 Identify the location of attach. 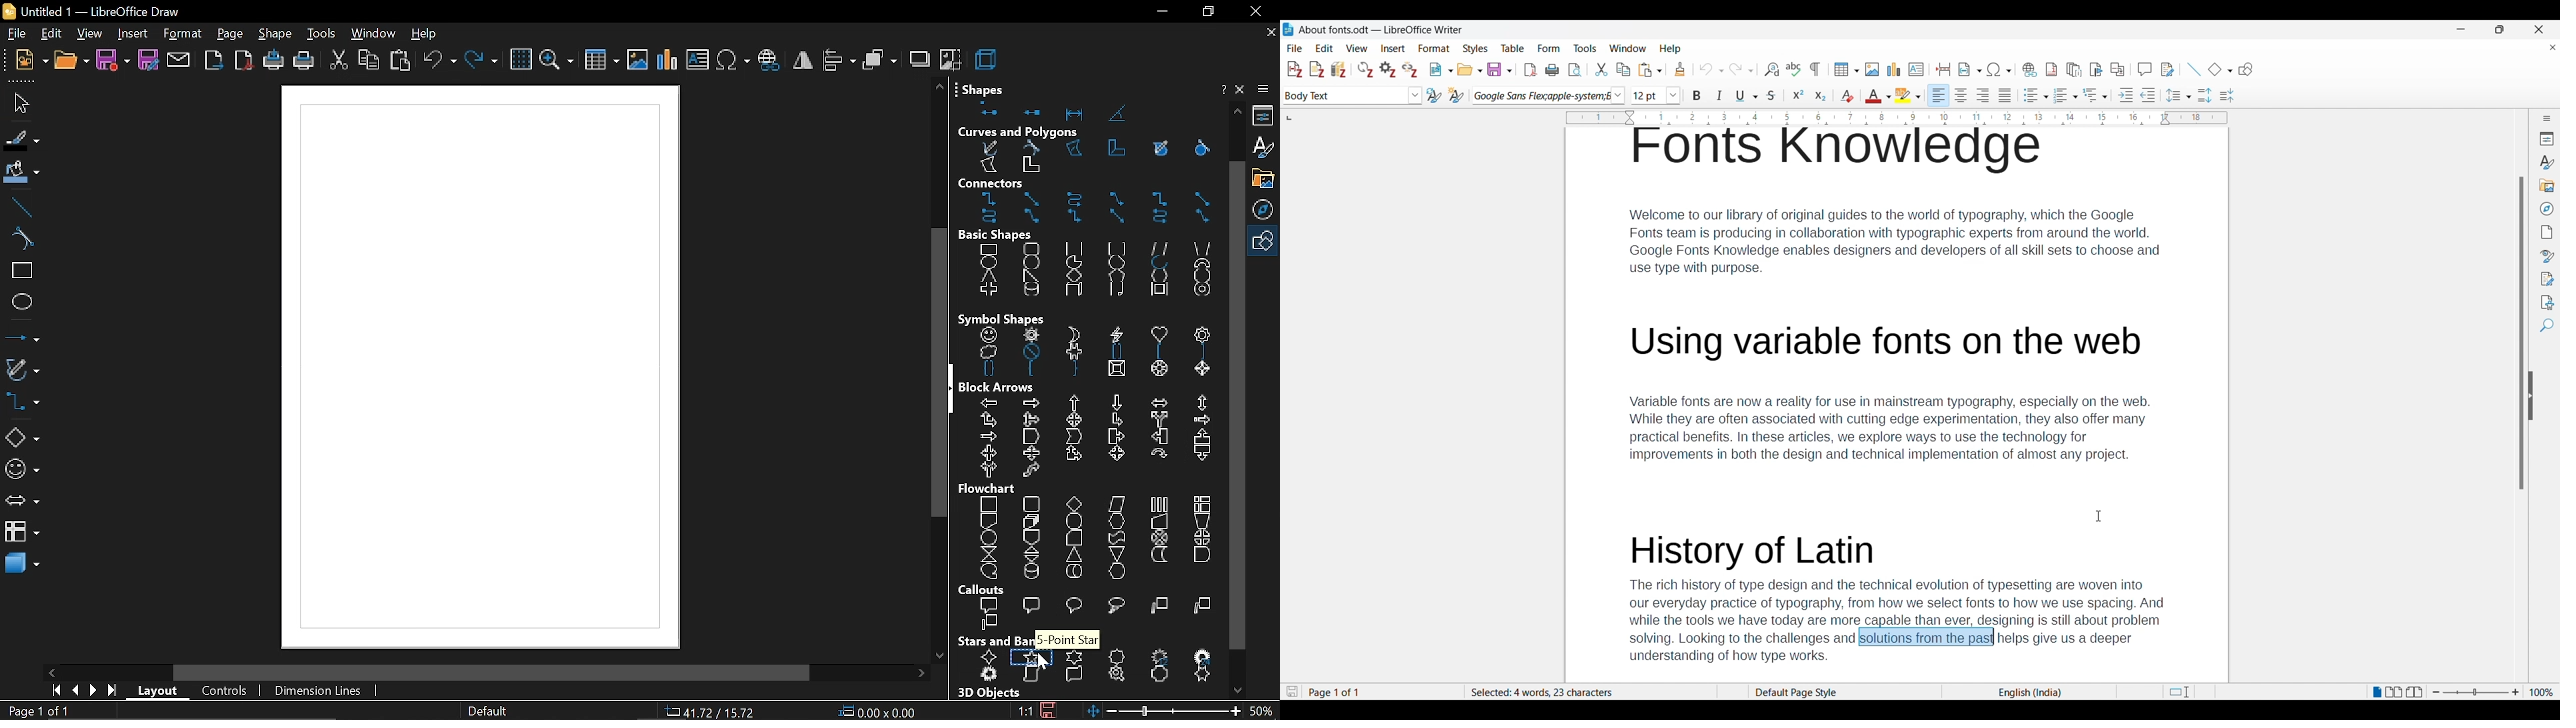
(180, 61).